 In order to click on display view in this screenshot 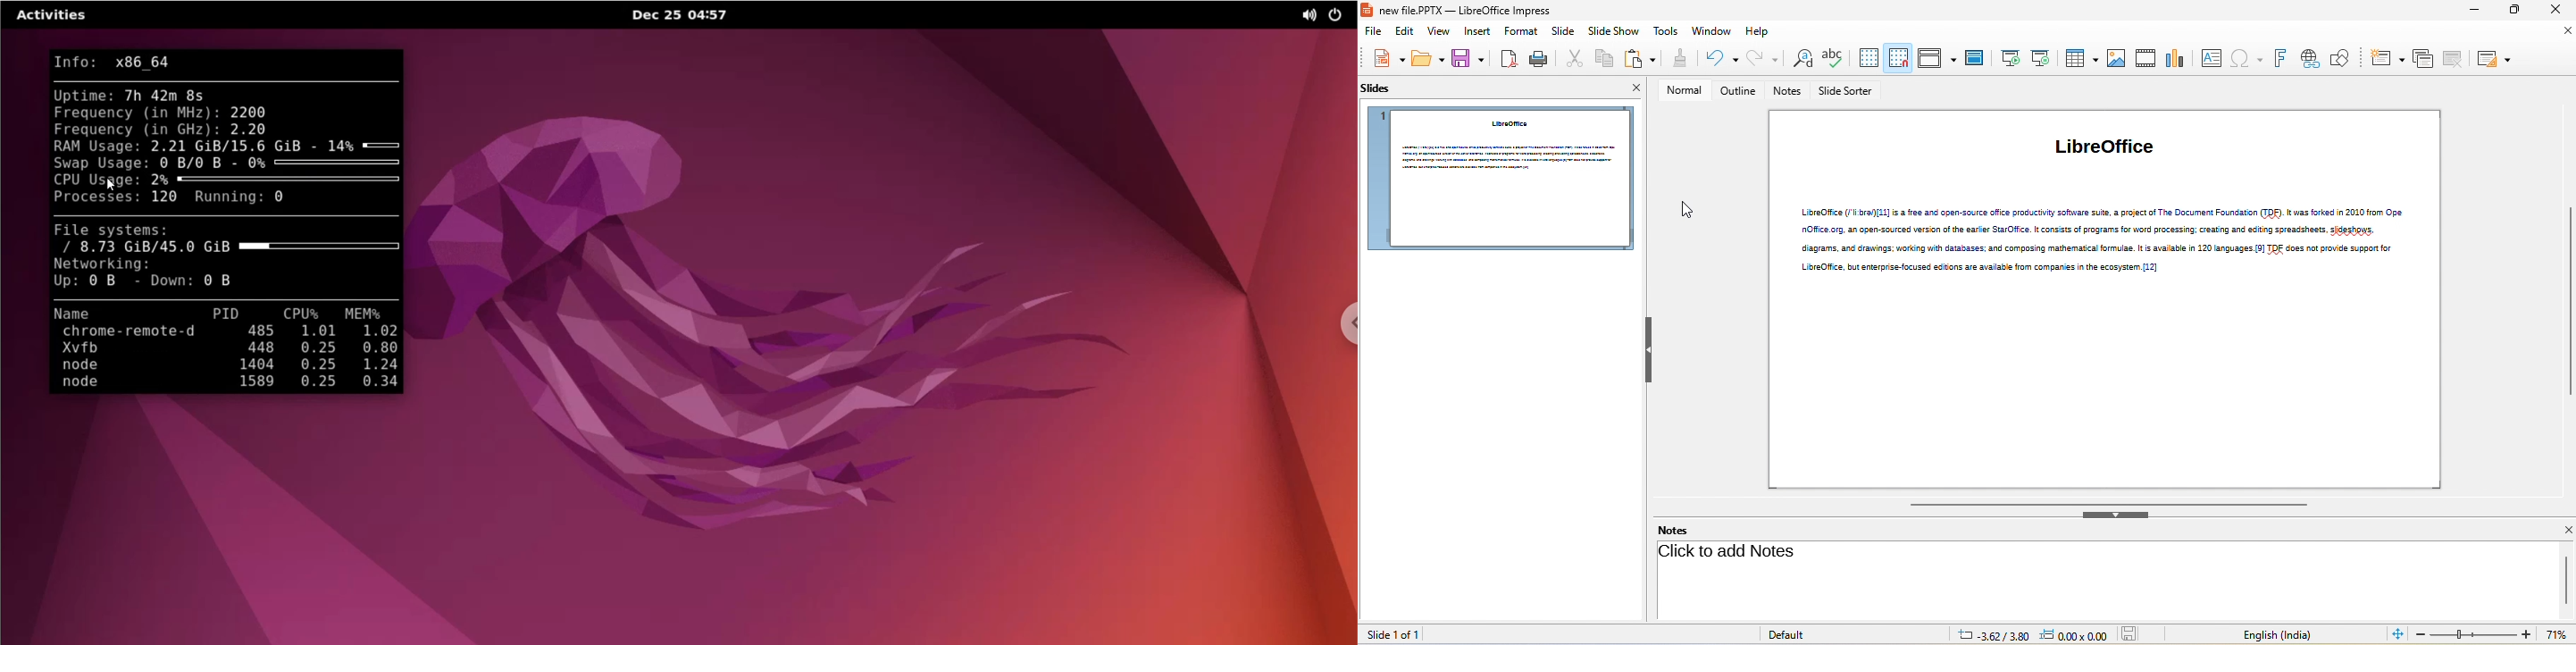, I will do `click(1937, 60)`.